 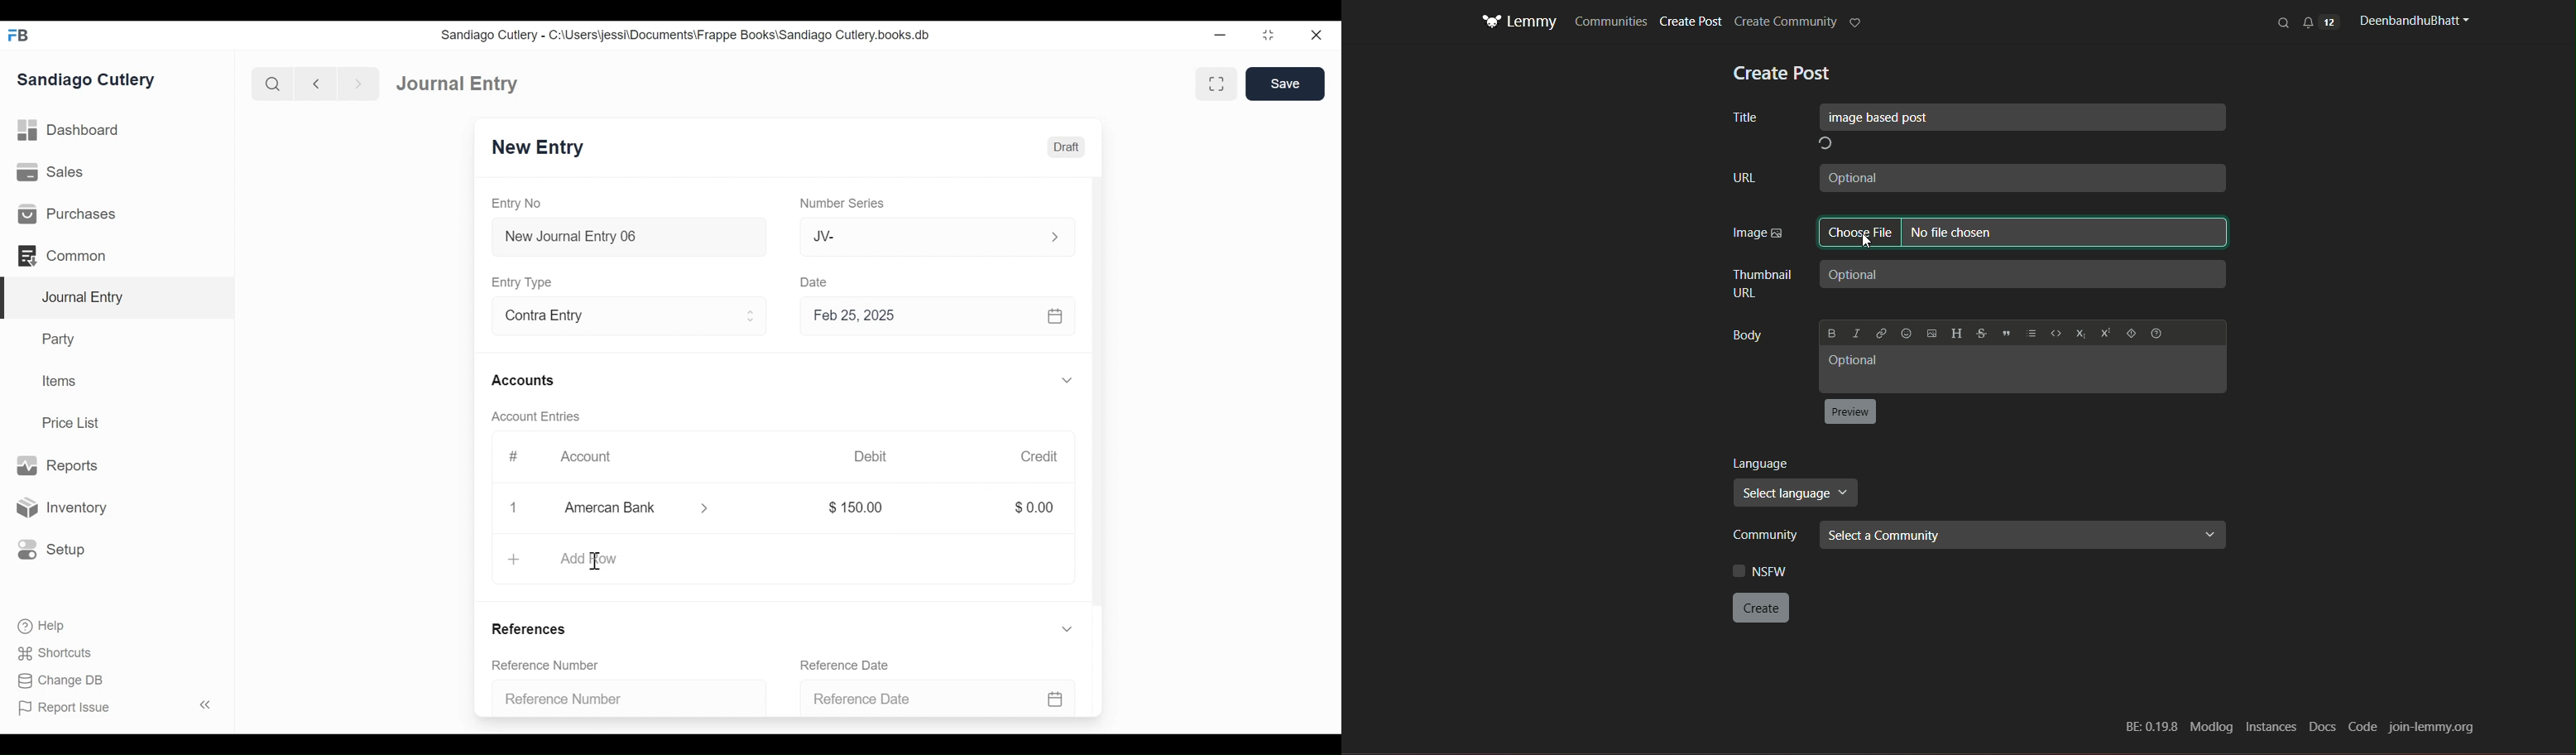 I want to click on Change DB, so click(x=63, y=682).